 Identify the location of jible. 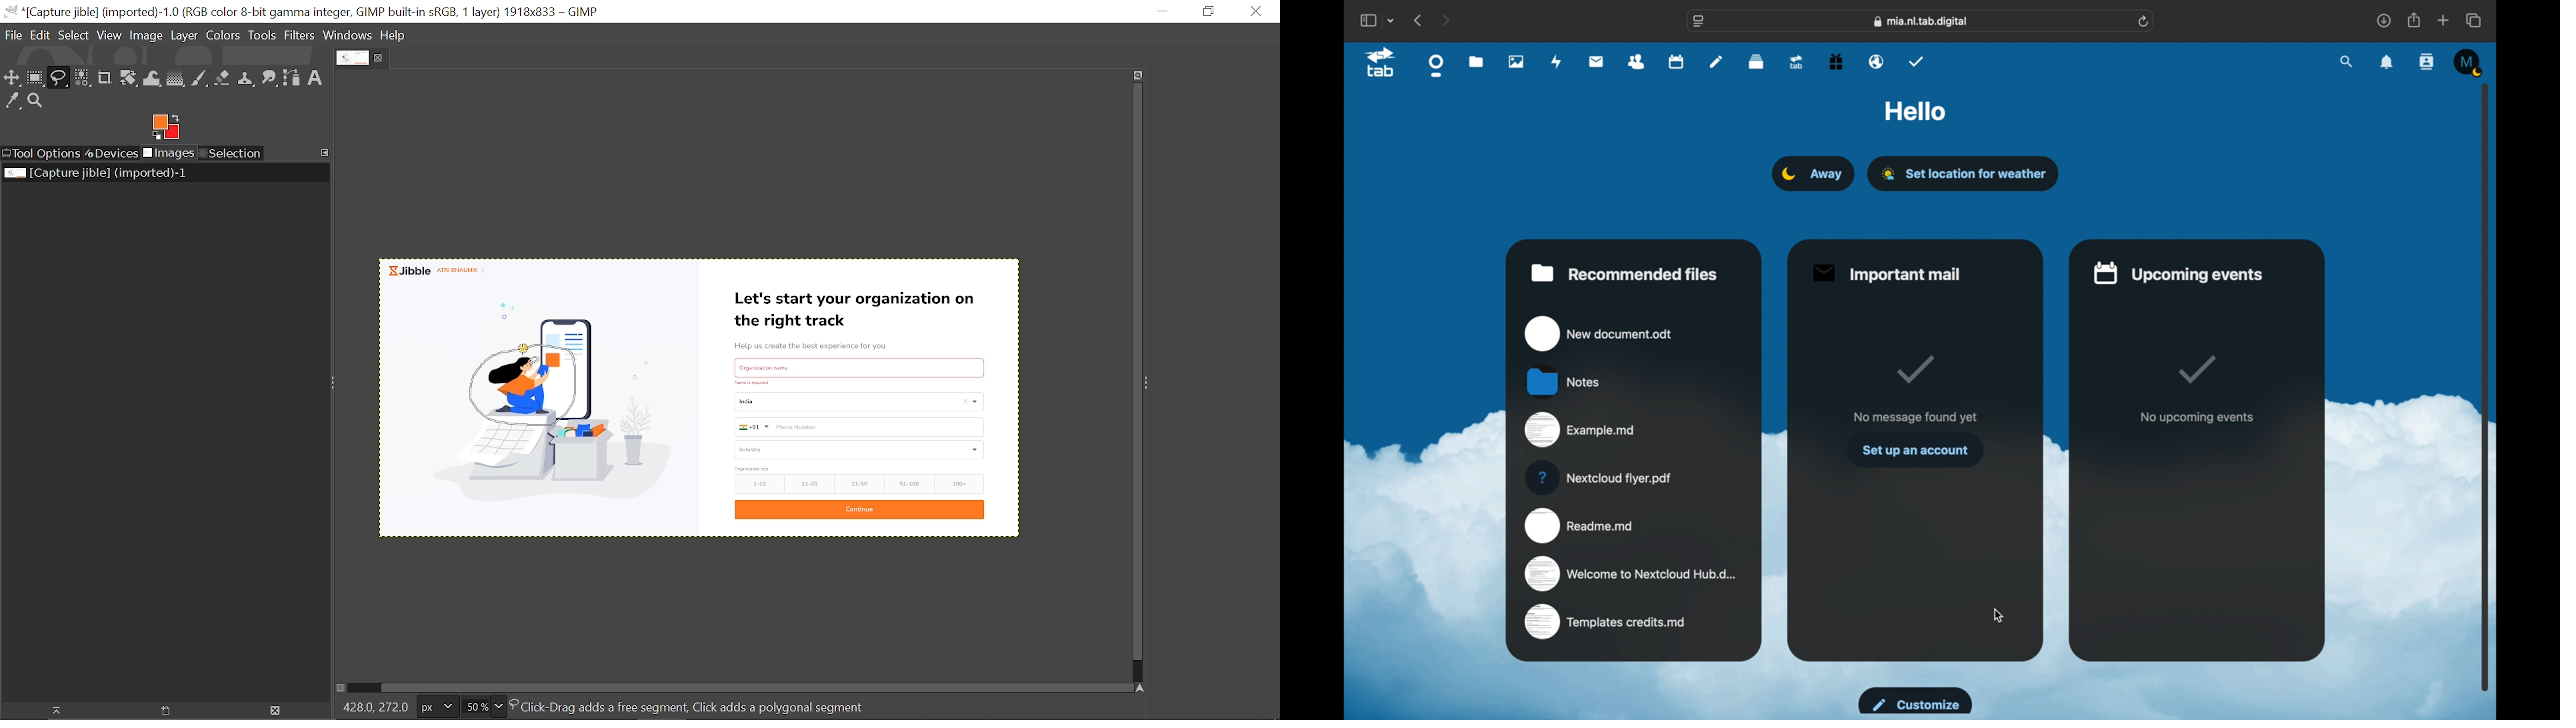
(433, 273).